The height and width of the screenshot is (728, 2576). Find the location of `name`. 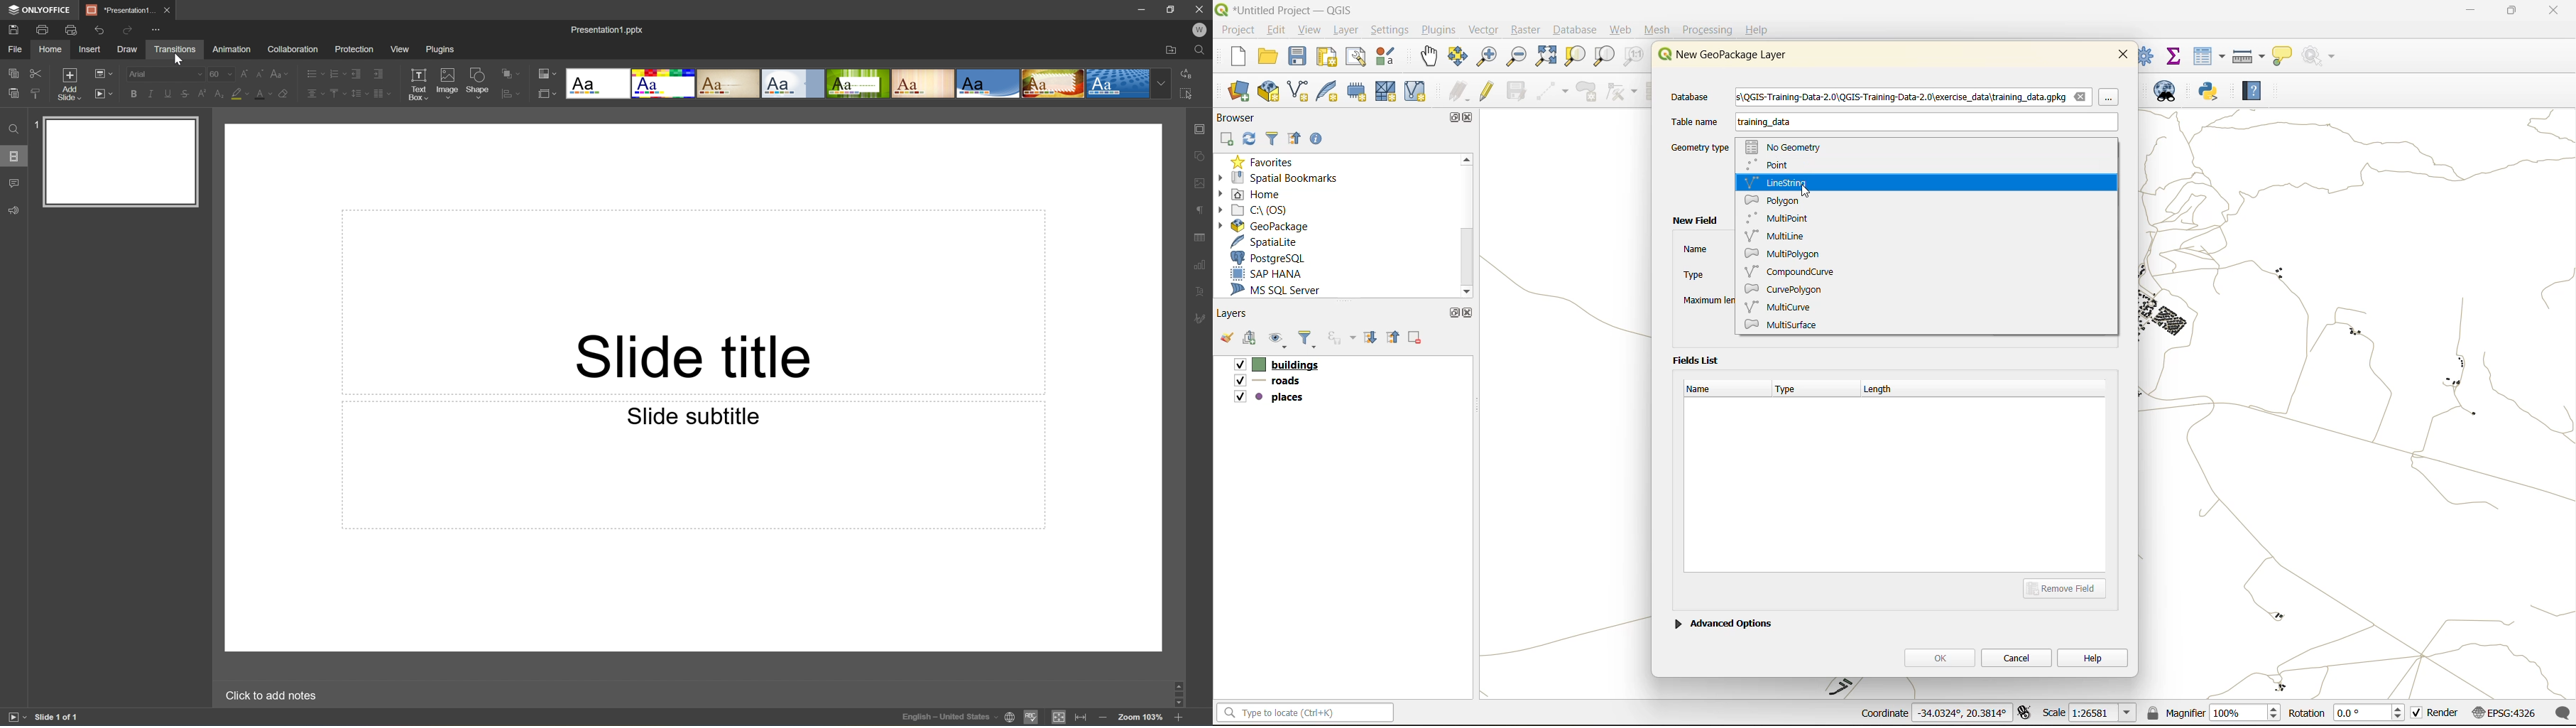

name is located at coordinates (1705, 389).